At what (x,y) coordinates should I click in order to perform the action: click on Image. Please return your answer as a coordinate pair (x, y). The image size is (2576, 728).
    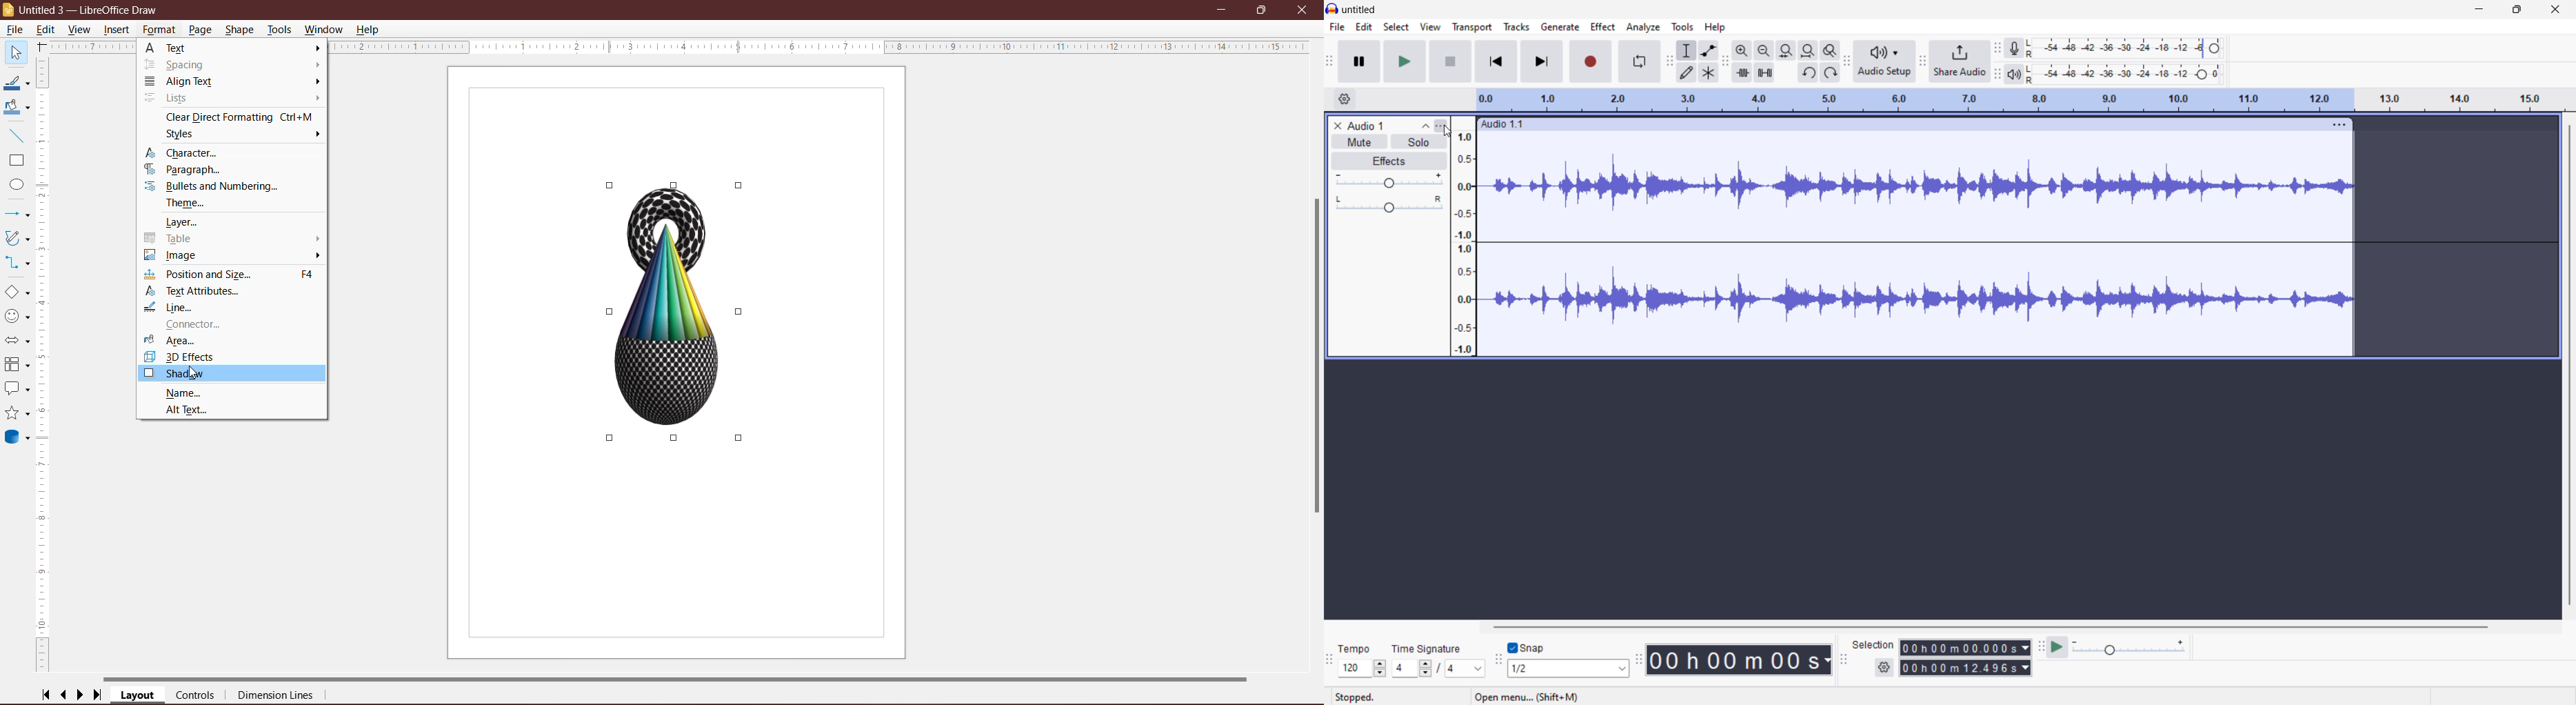
    Looking at the image, I should click on (180, 256).